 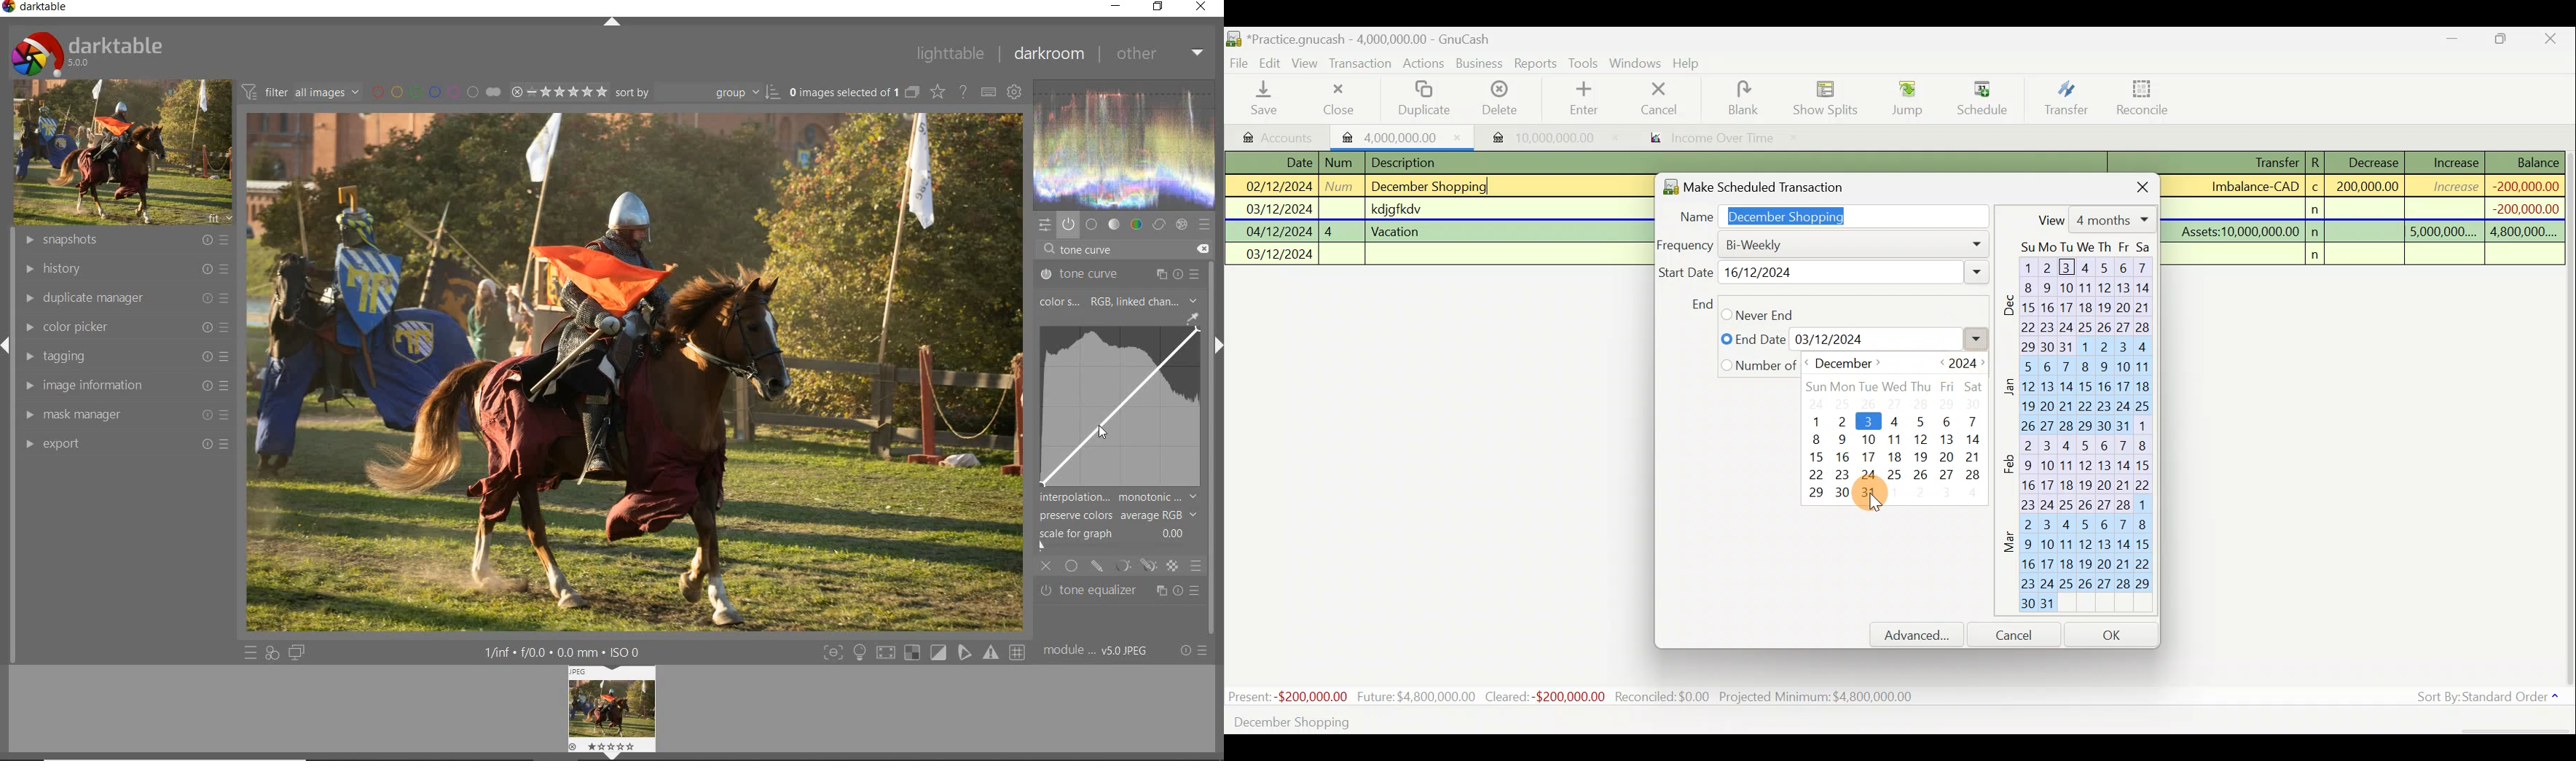 What do you see at coordinates (1159, 53) in the screenshot?
I see `other` at bounding box center [1159, 53].